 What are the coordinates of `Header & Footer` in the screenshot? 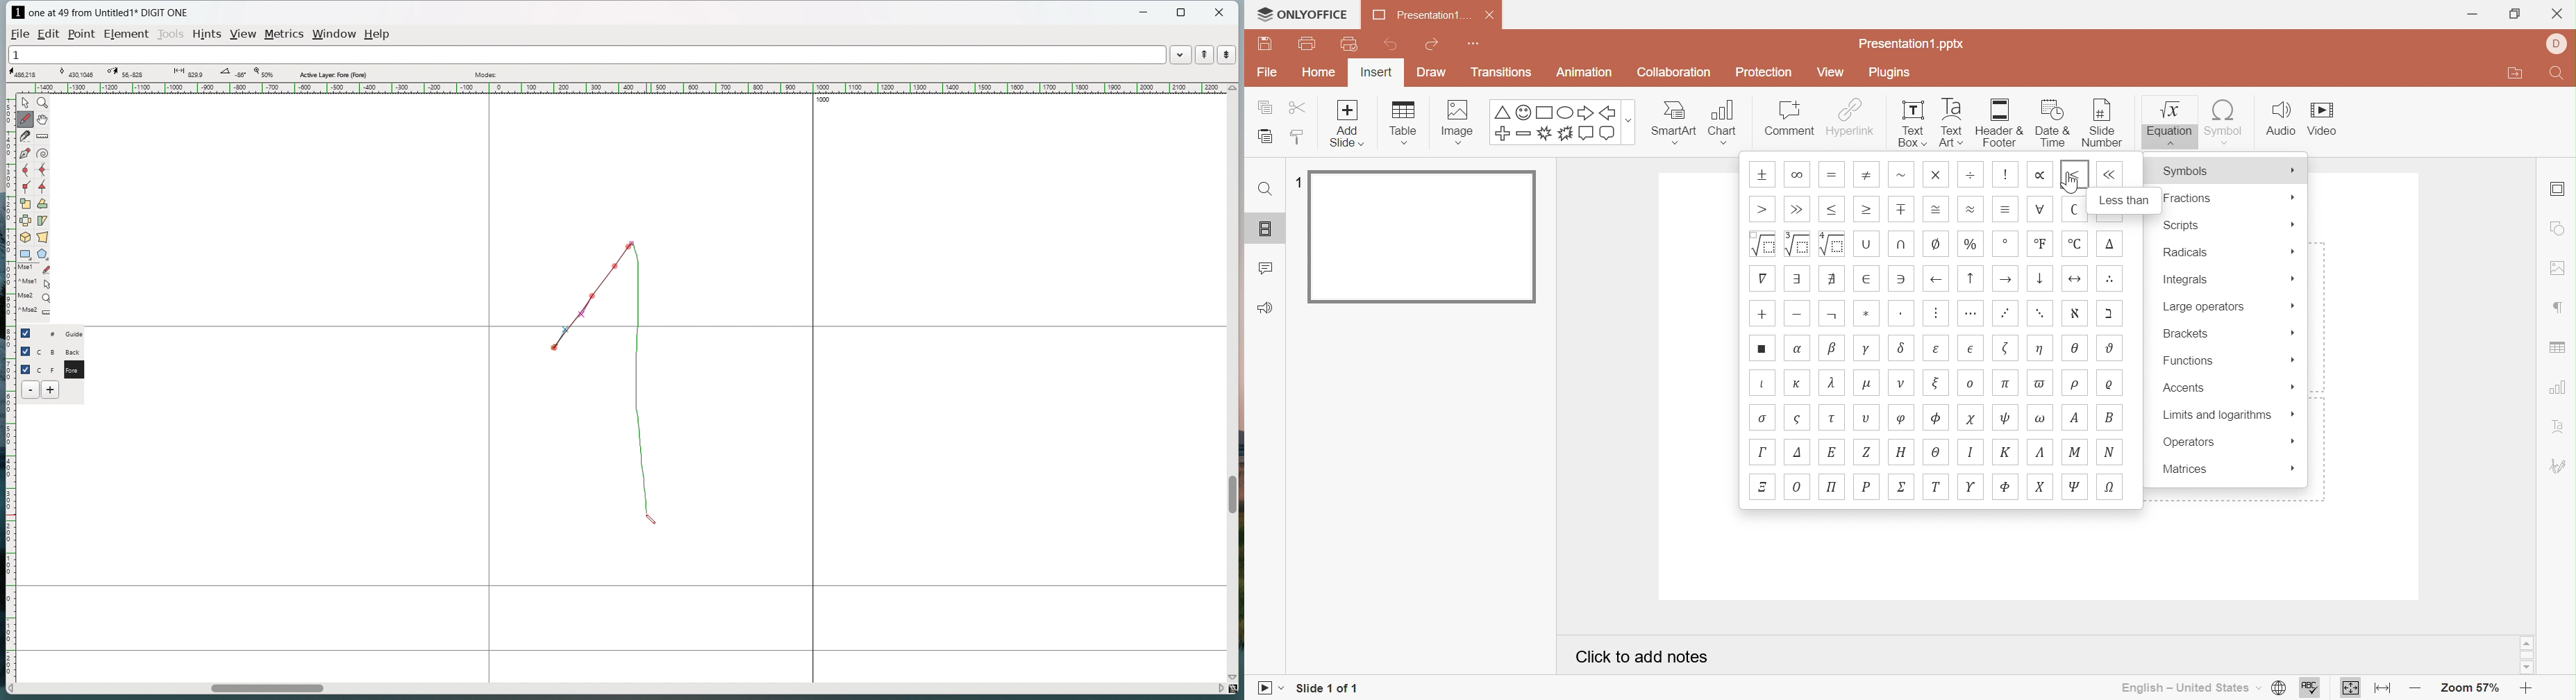 It's located at (2003, 124).